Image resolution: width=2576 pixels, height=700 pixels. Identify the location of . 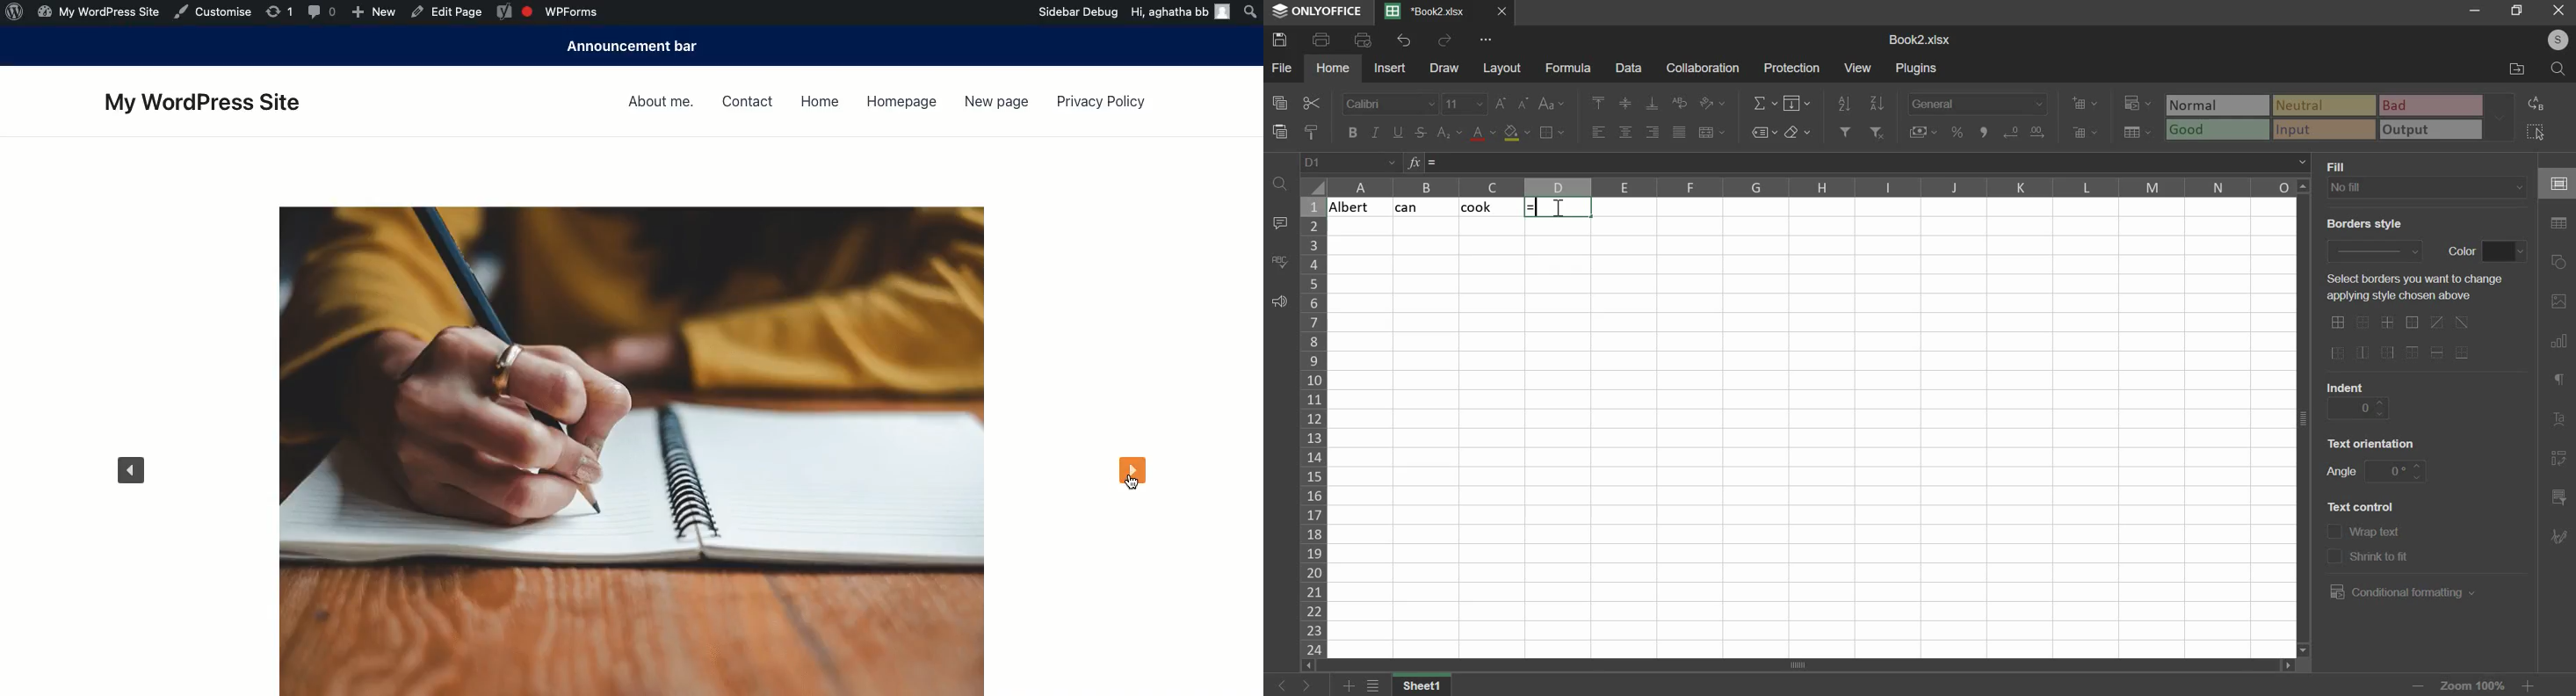
(281, 12).